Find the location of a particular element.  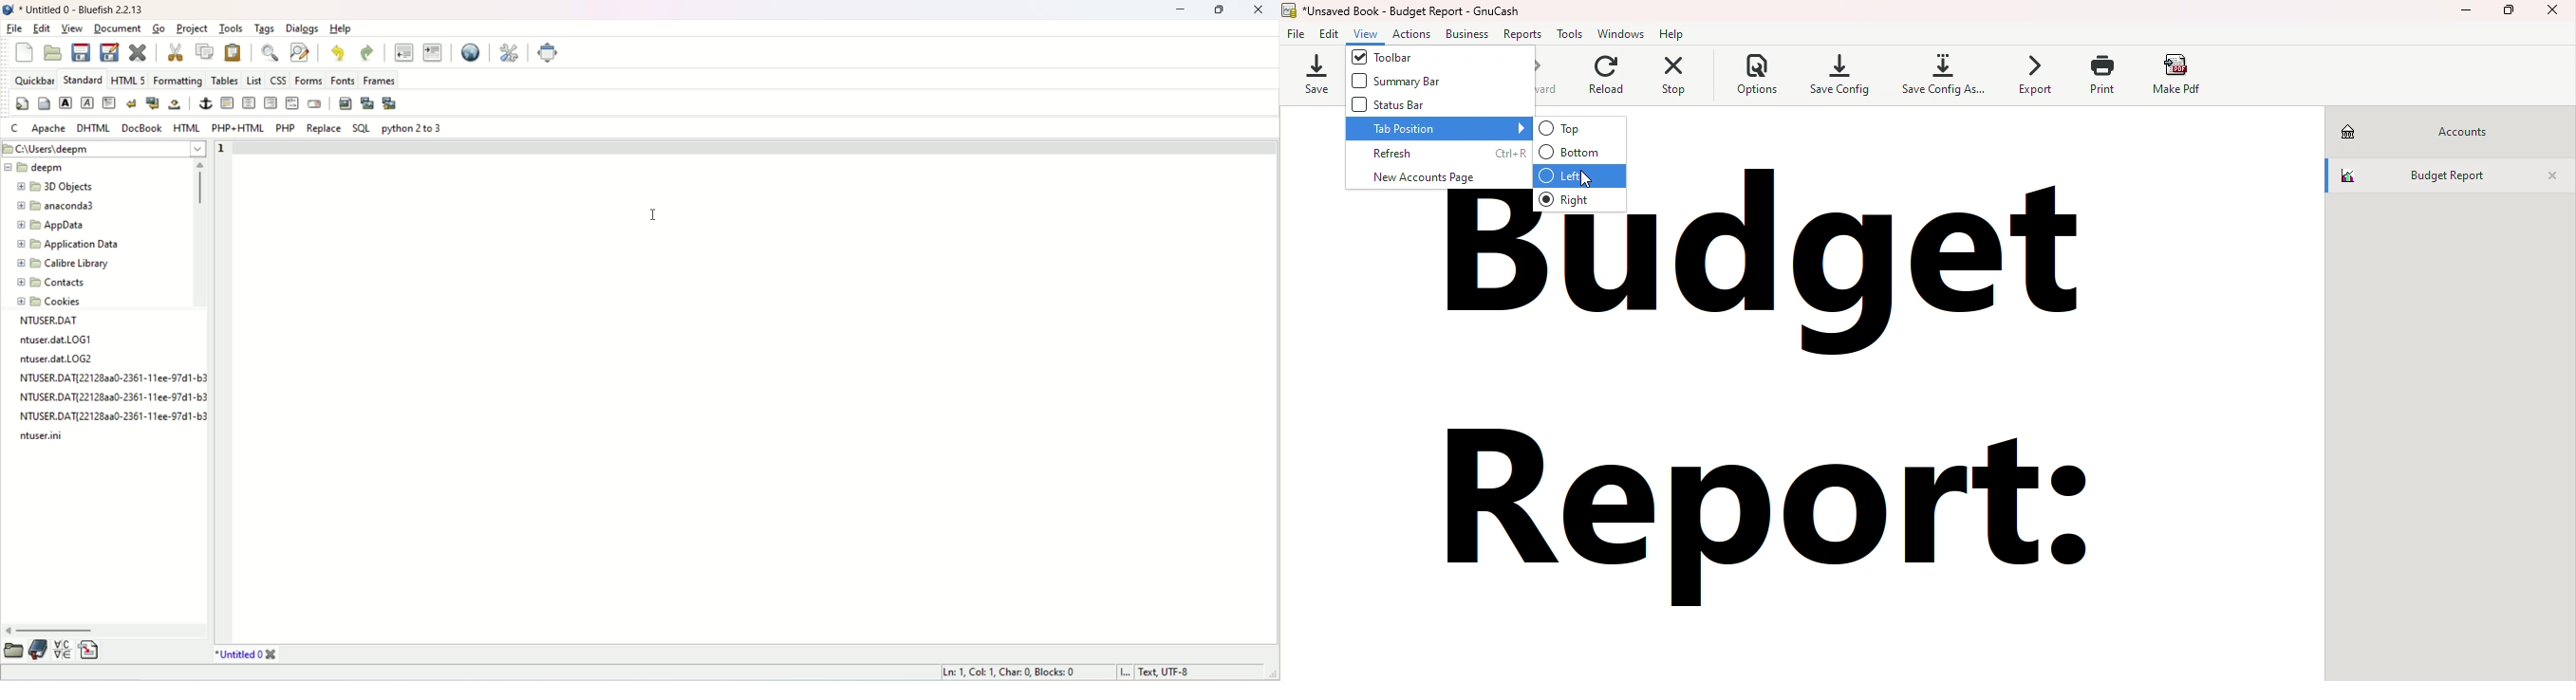

python 2 to 3 is located at coordinates (414, 130).